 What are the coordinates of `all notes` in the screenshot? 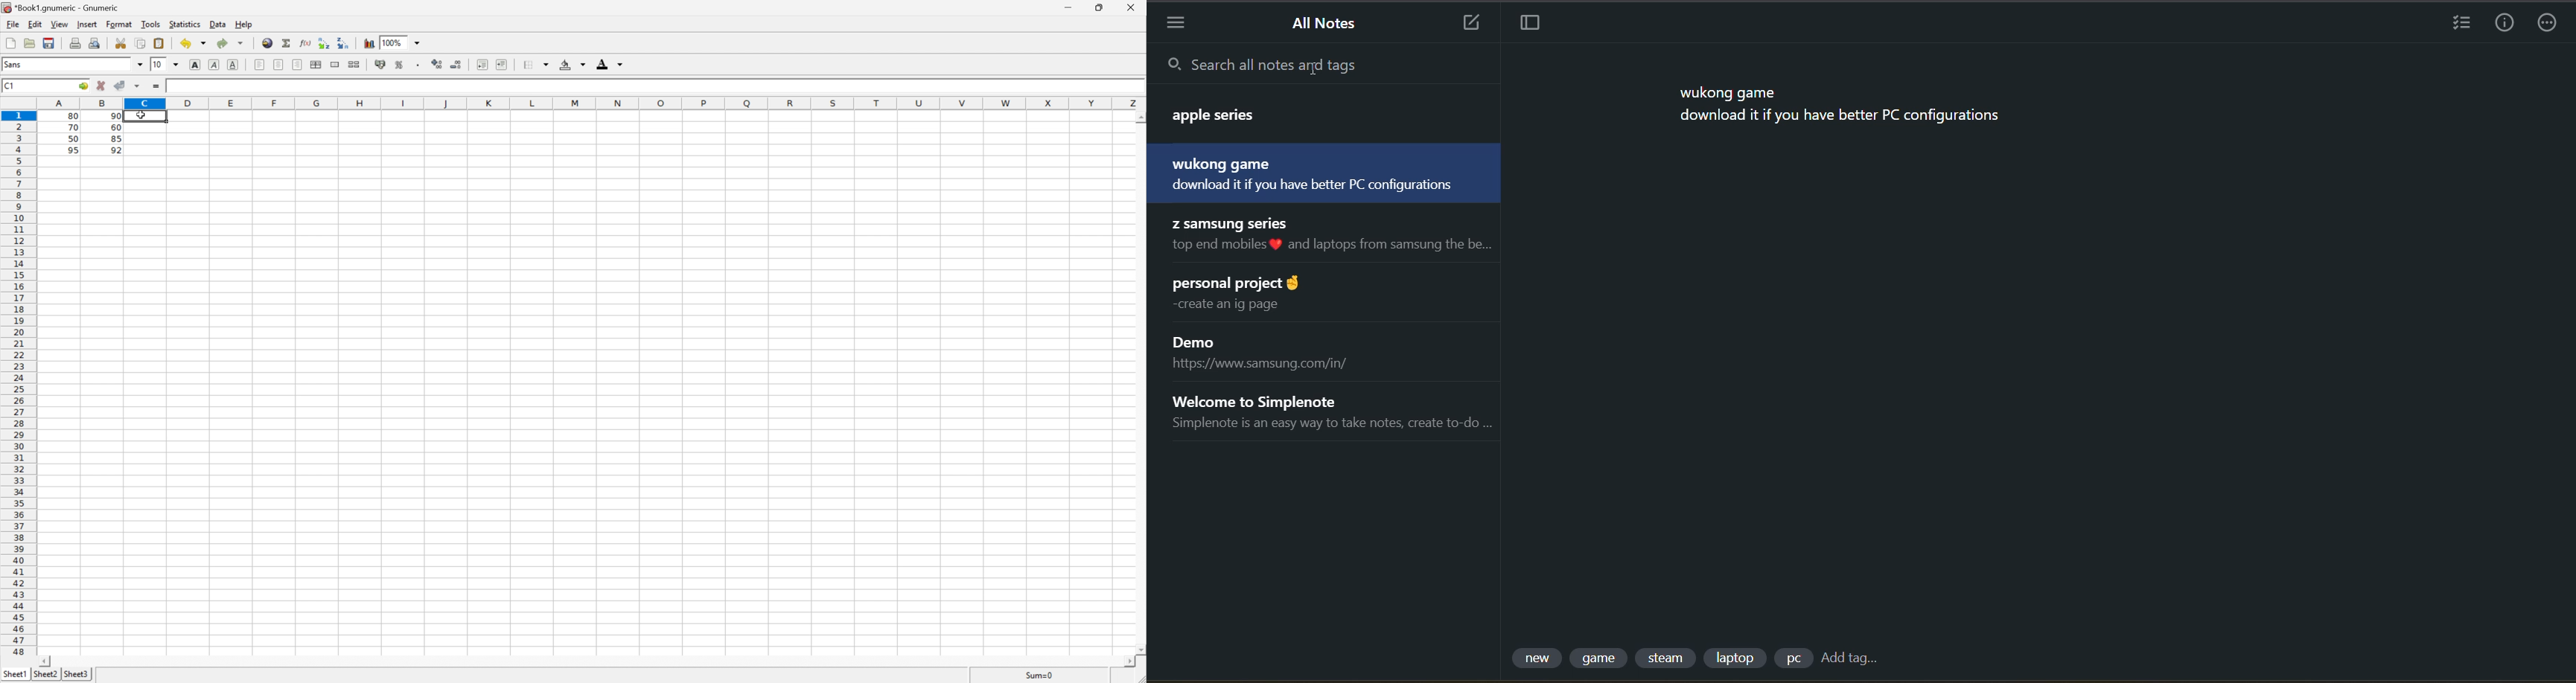 It's located at (1327, 25).